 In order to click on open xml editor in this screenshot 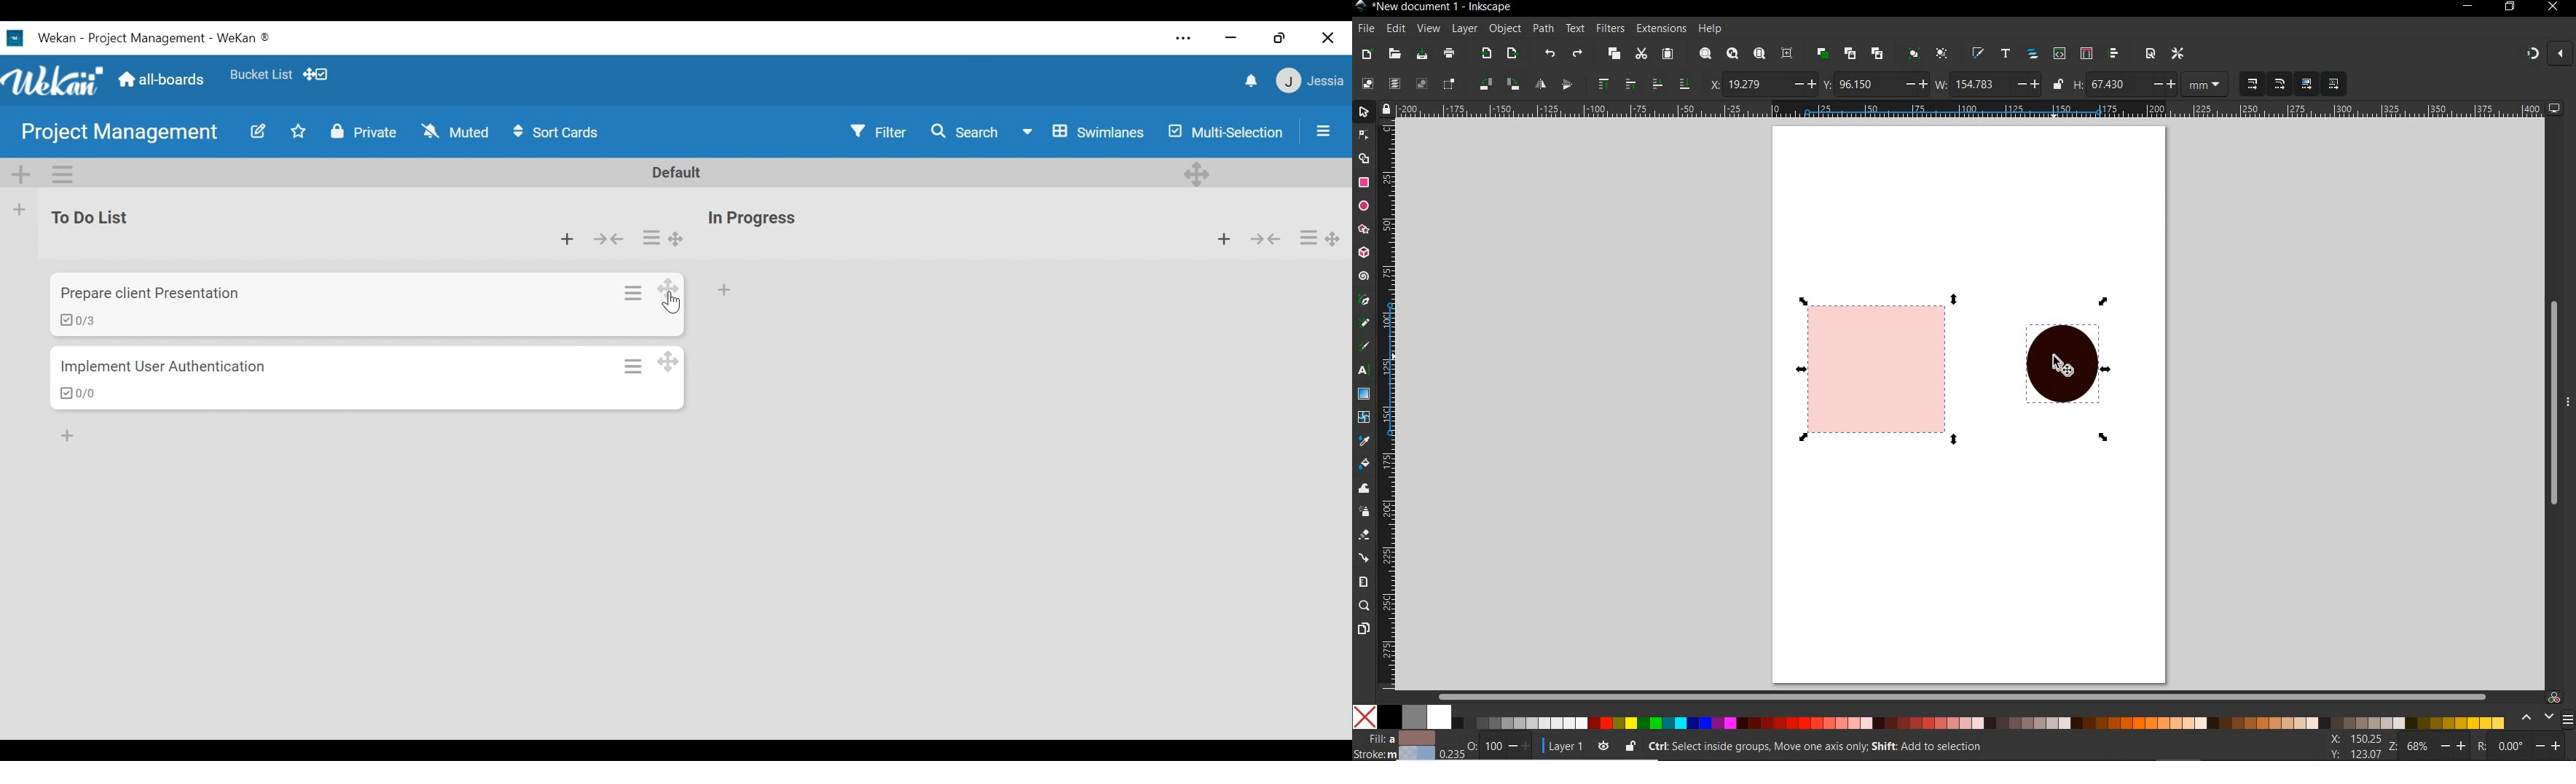, I will do `click(2059, 54)`.